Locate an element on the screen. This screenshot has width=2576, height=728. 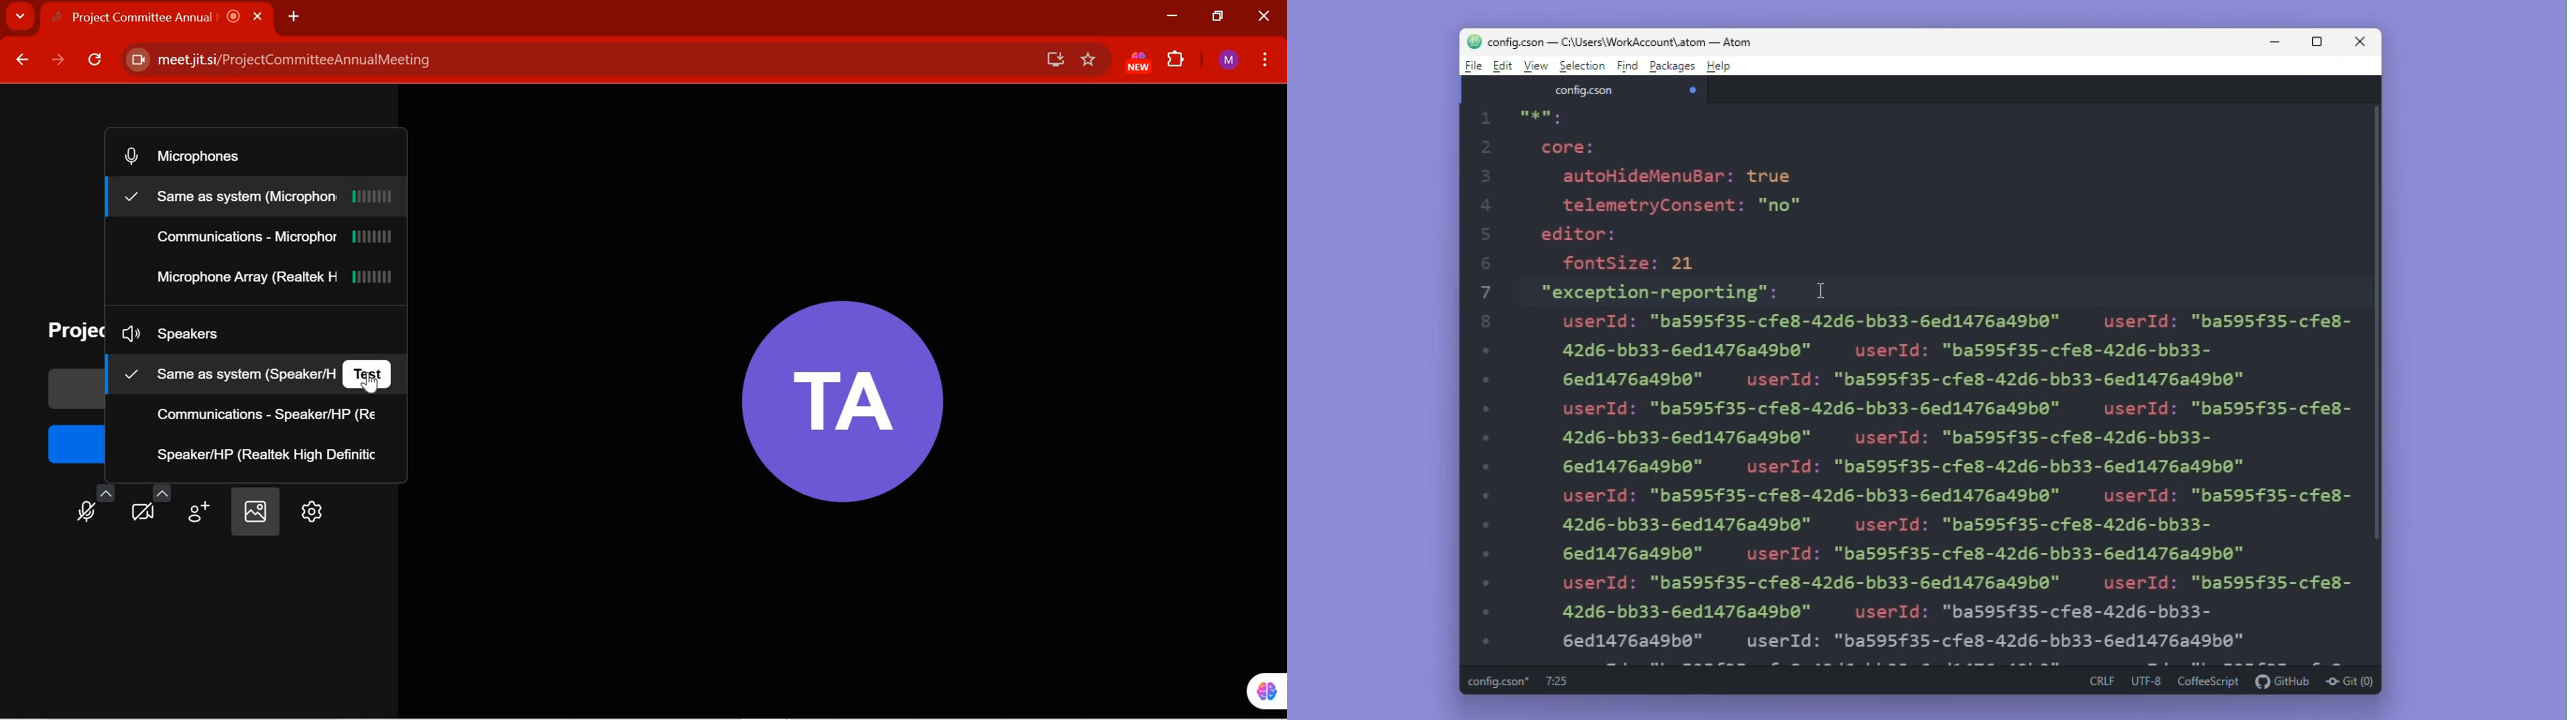
communications - speaker/HP is located at coordinates (270, 415).